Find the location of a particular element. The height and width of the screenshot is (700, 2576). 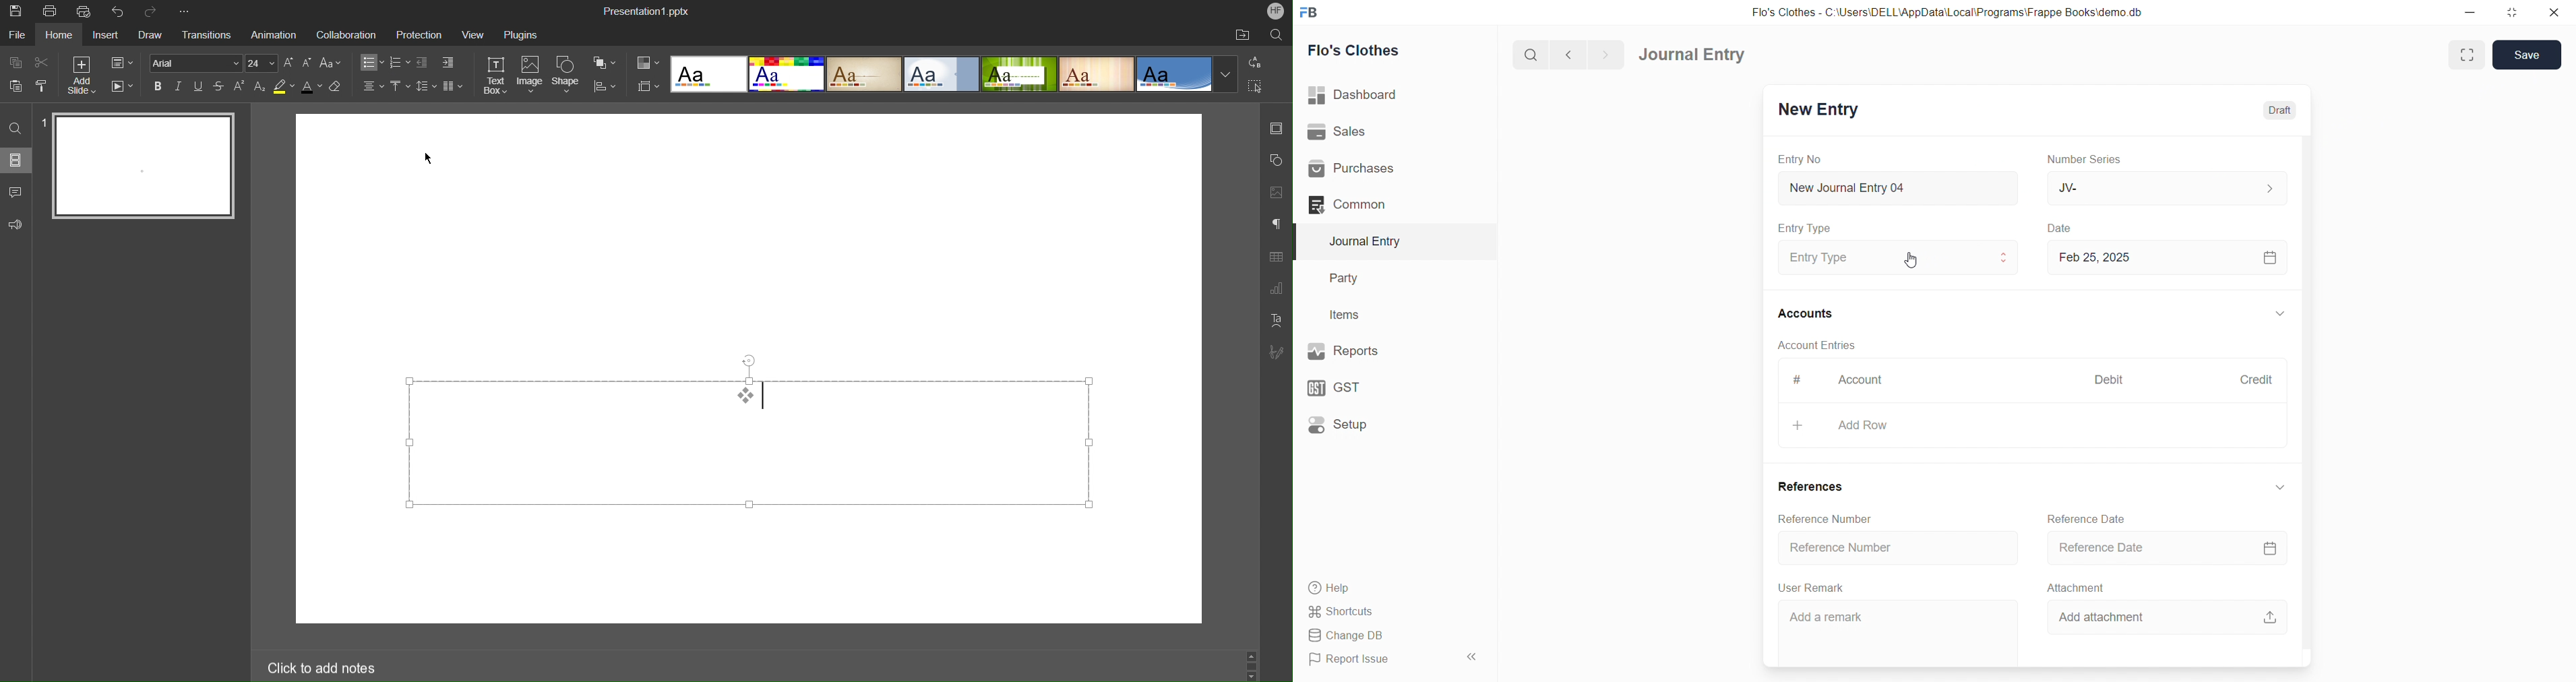

Entry No. is located at coordinates (1800, 159).